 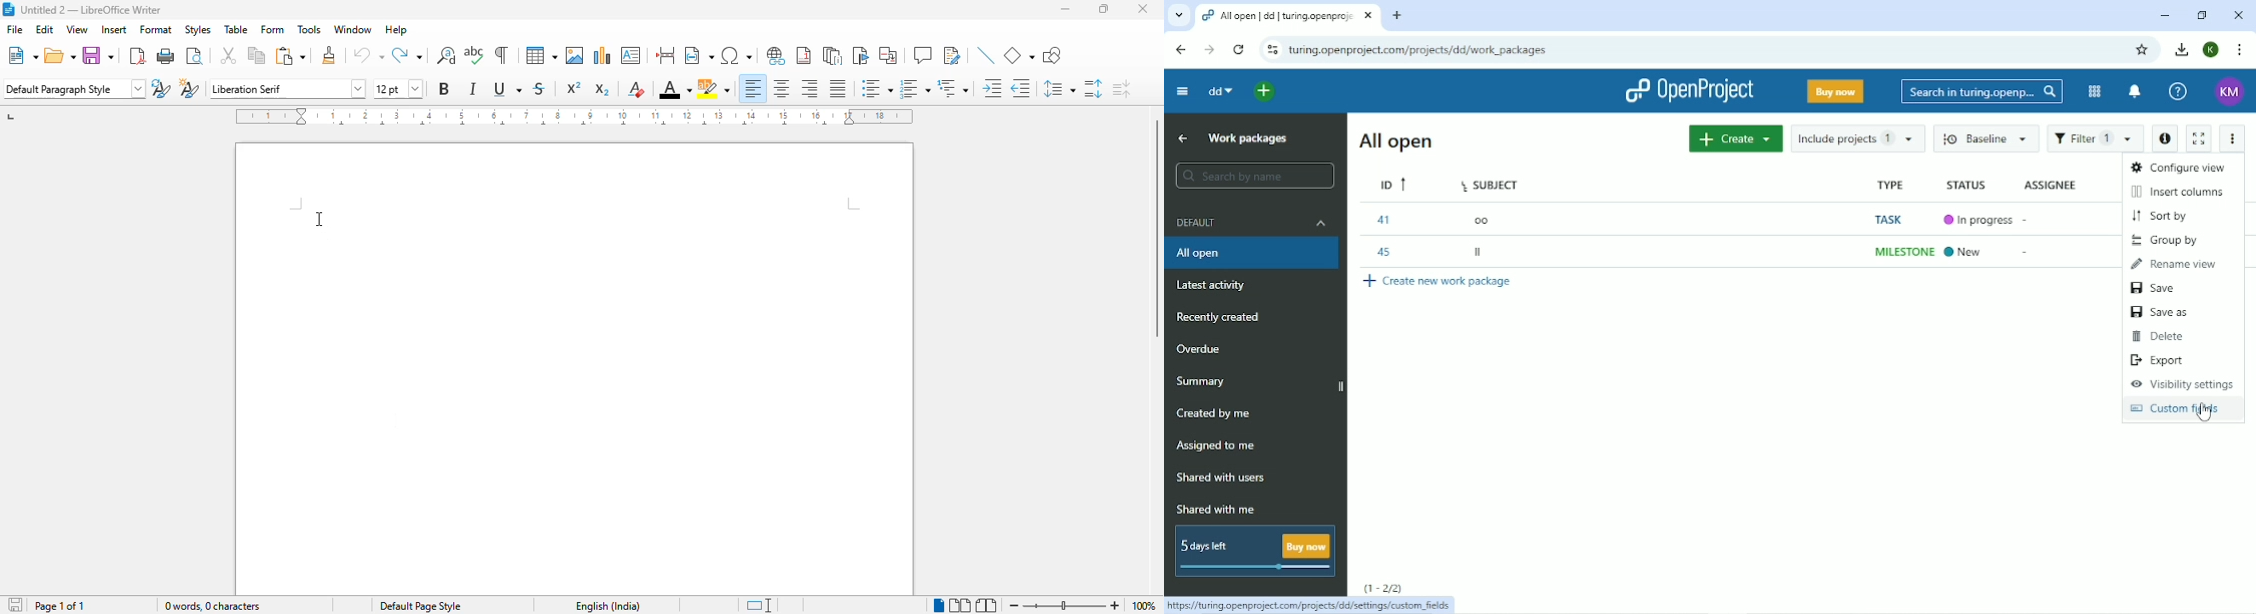 What do you see at coordinates (1419, 50) in the screenshot?
I see `Site` at bounding box center [1419, 50].